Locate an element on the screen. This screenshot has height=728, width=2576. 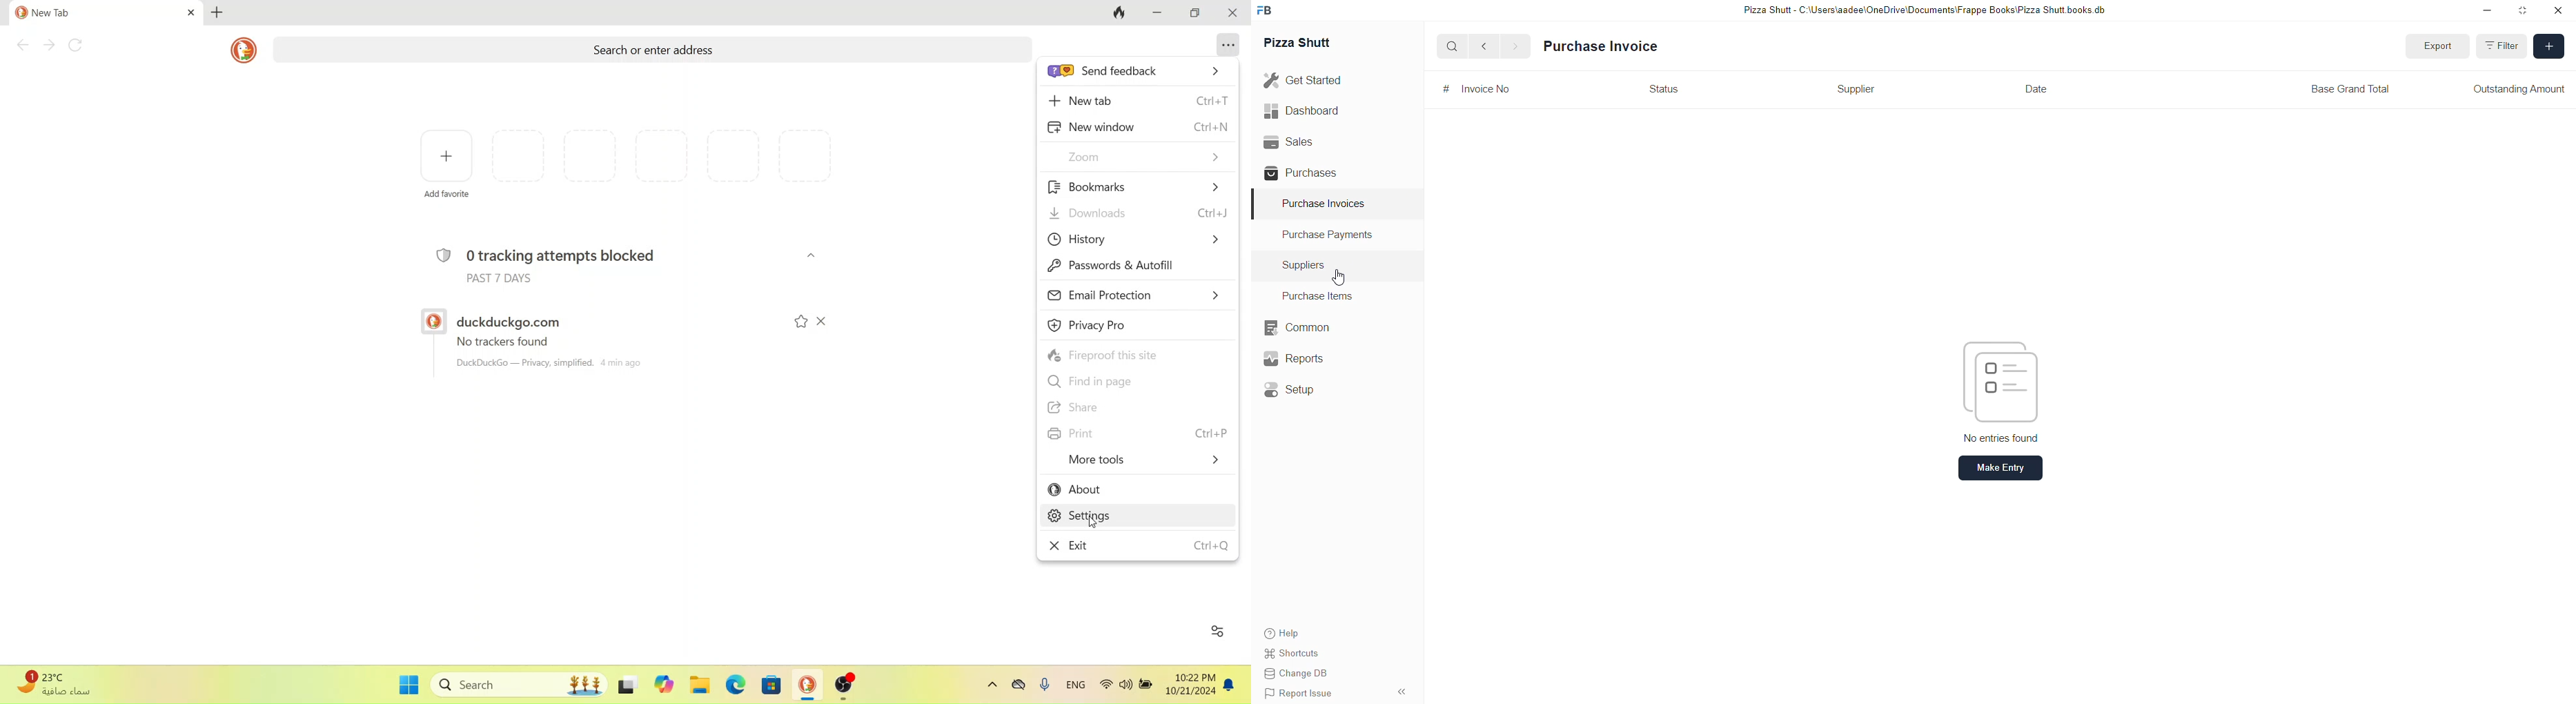
restore down is located at coordinates (2521, 11).